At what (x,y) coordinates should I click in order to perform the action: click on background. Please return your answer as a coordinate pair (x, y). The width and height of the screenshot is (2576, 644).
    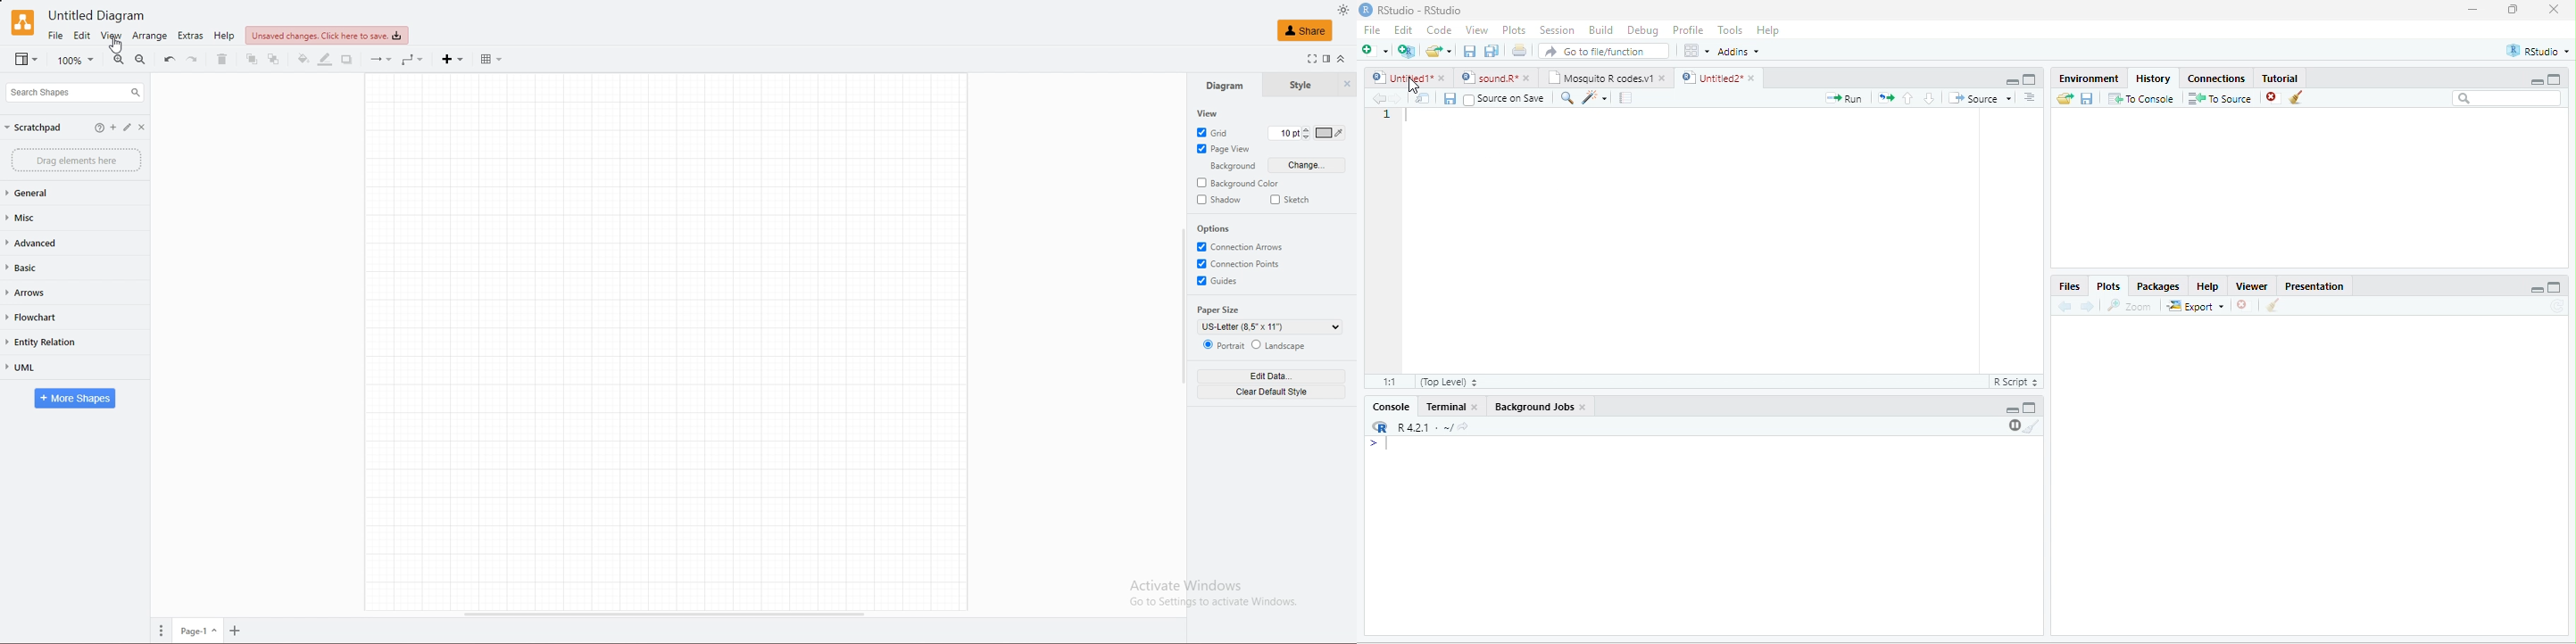
    Looking at the image, I should click on (1232, 167).